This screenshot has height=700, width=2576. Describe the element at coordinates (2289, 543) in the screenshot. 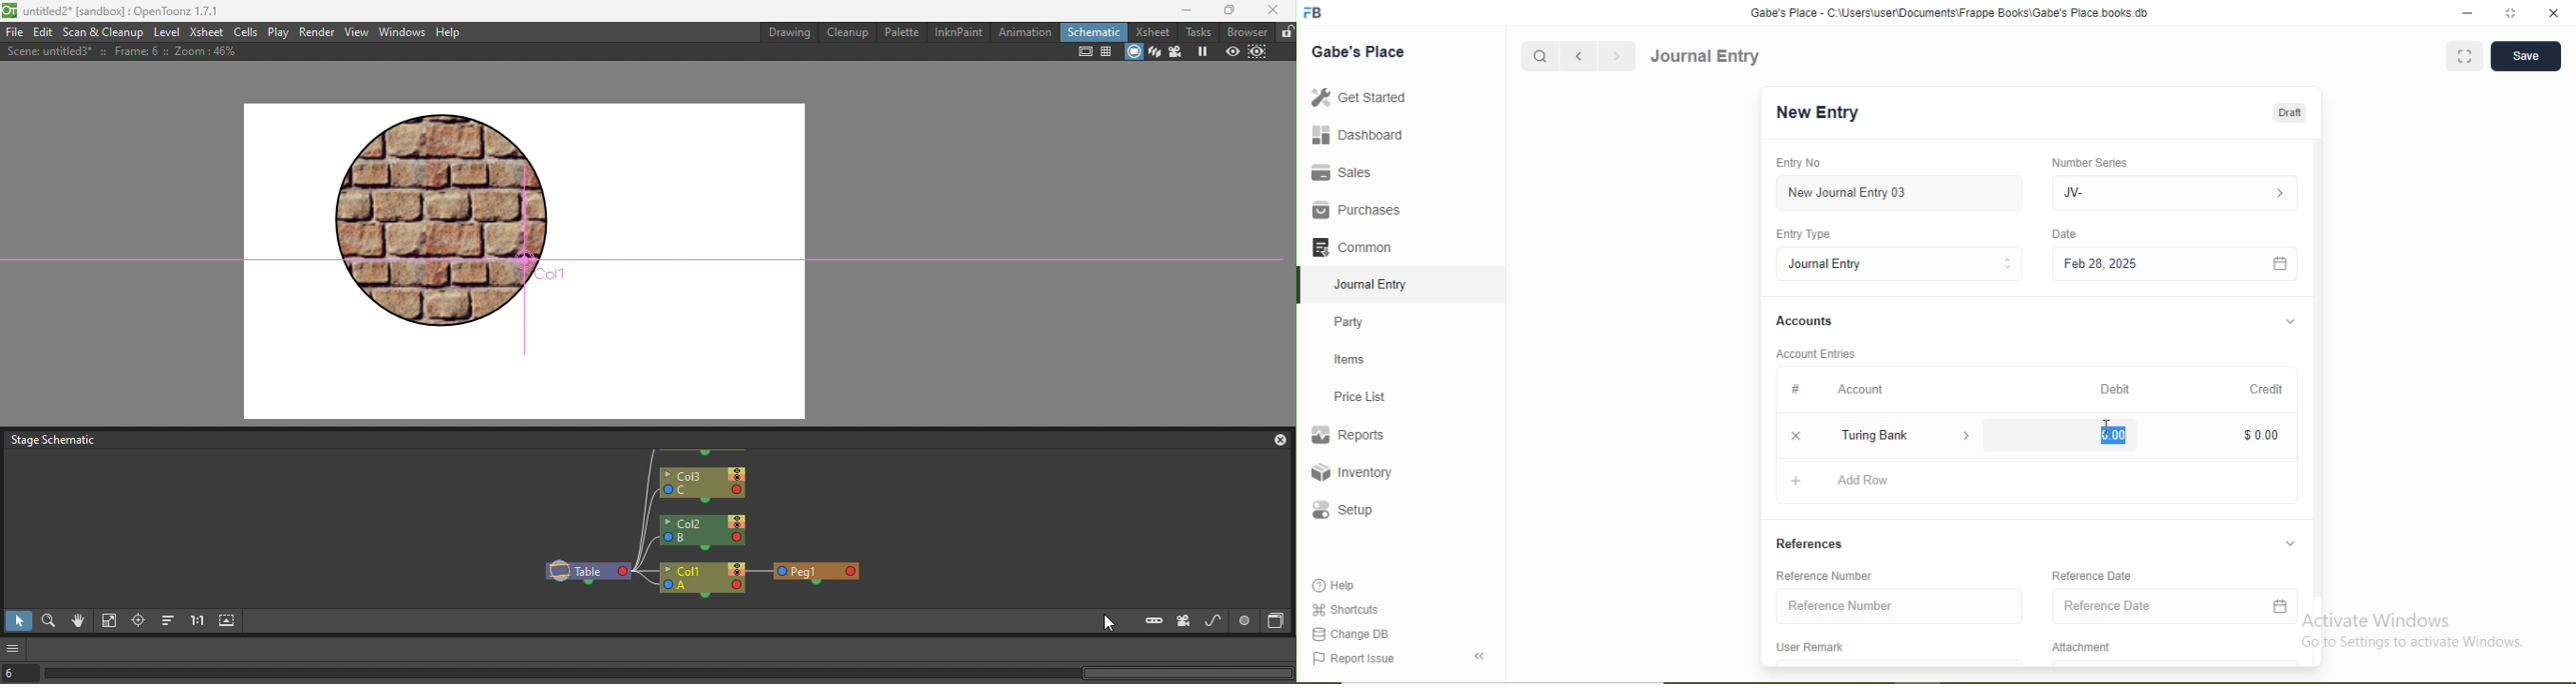

I see `Dropdown` at that location.